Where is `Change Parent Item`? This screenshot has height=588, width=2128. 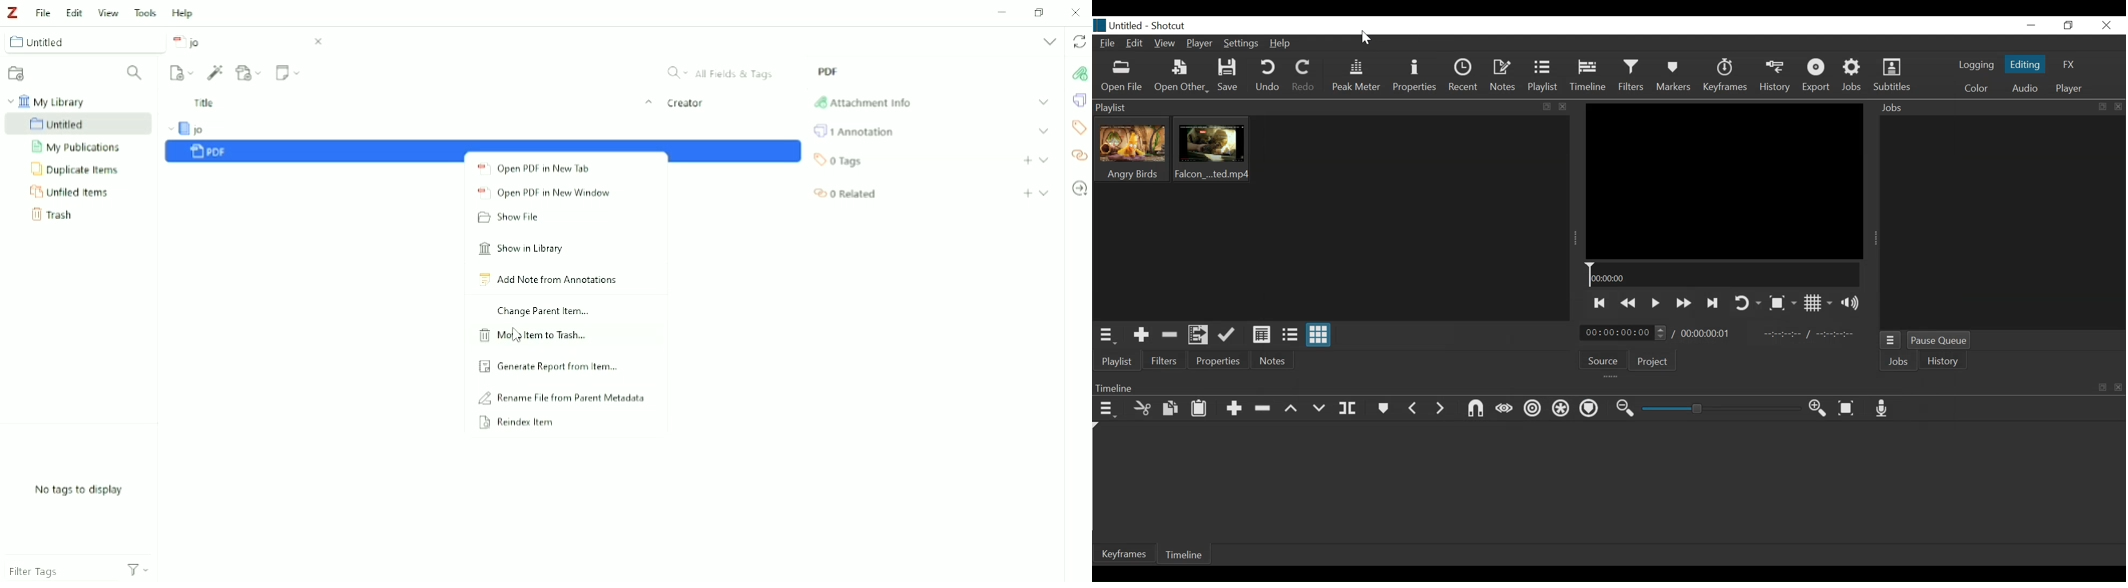
Change Parent Item is located at coordinates (548, 312).